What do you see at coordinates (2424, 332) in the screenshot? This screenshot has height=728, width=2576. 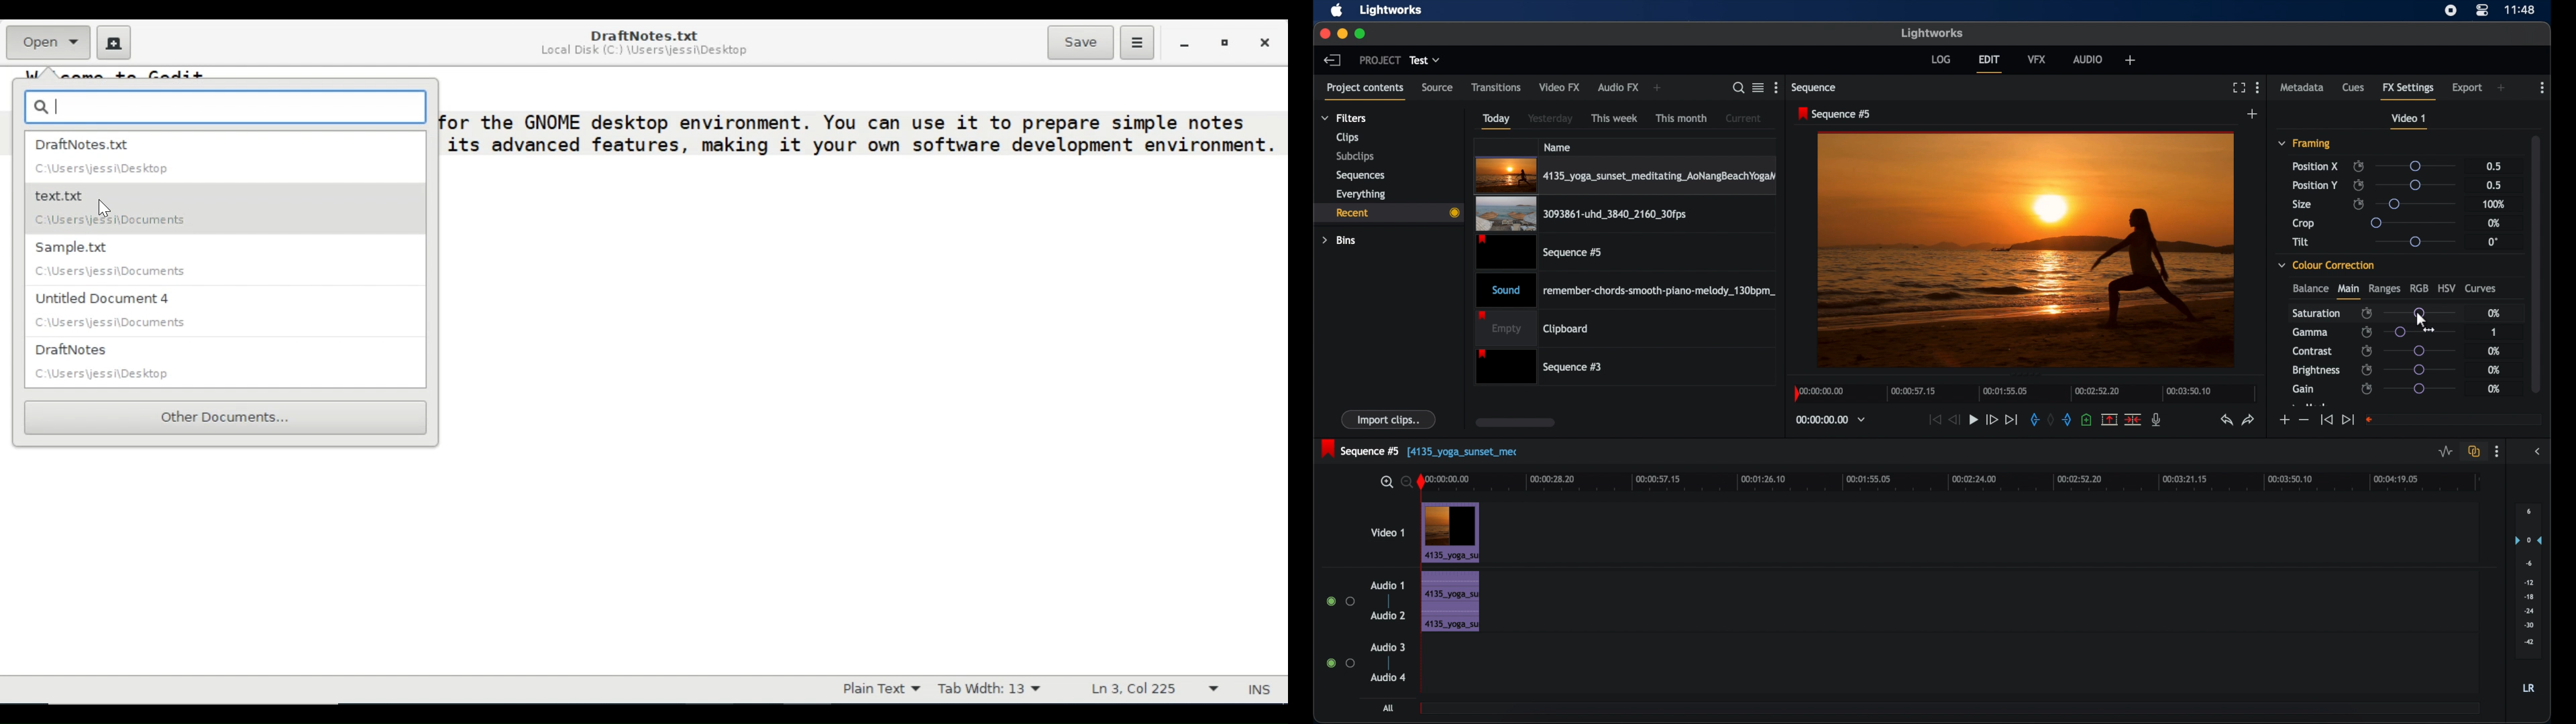 I see `slider` at bounding box center [2424, 332].